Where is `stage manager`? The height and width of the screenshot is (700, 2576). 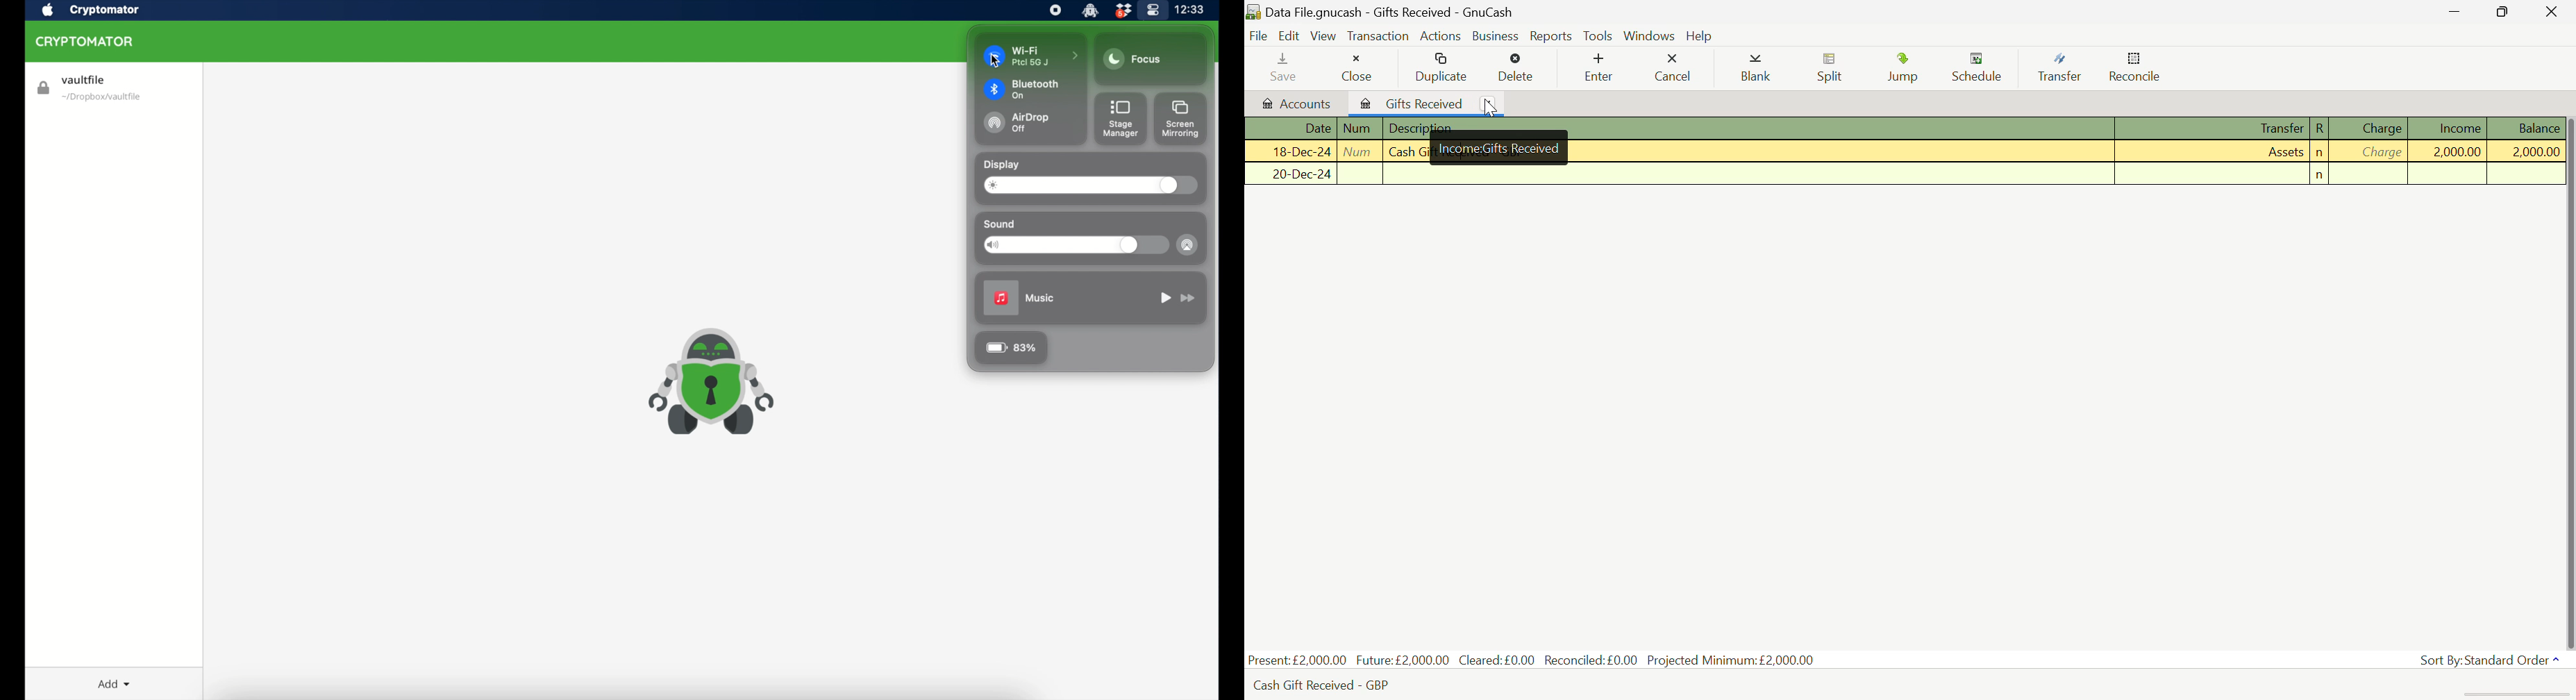 stage manager is located at coordinates (1121, 120).